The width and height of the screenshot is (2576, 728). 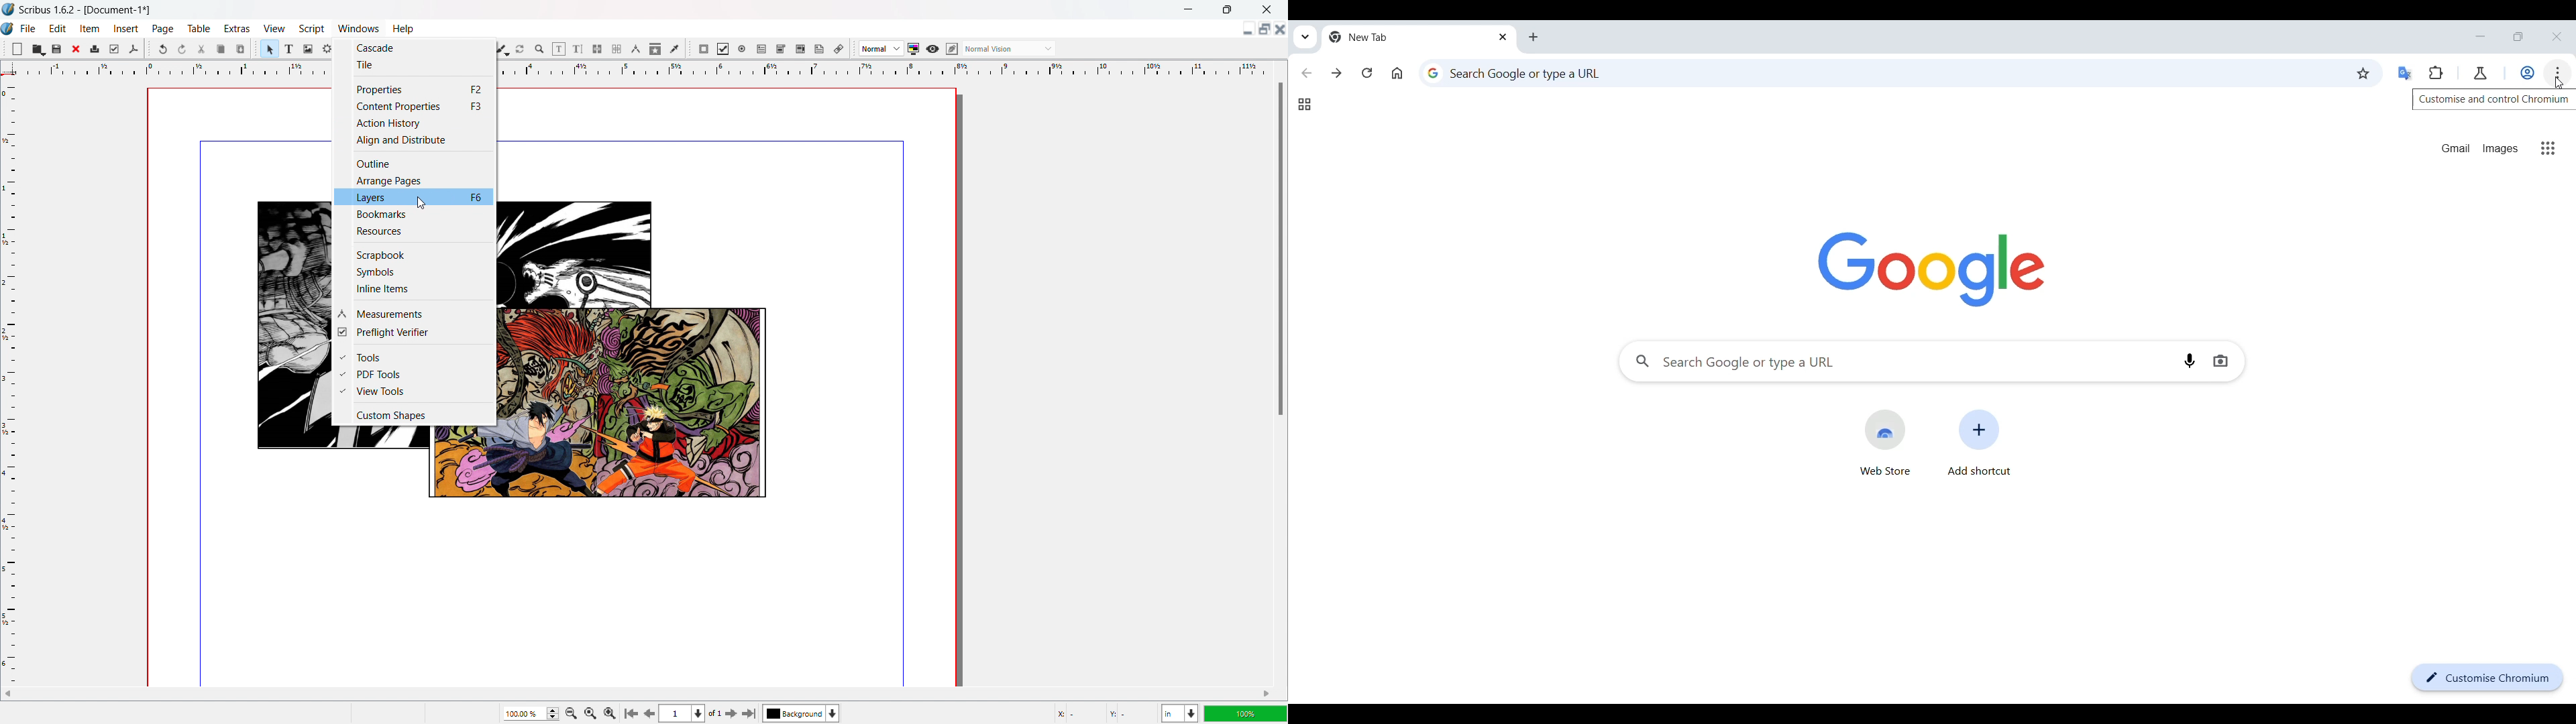 I want to click on of 1, so click(x=715, y=714).